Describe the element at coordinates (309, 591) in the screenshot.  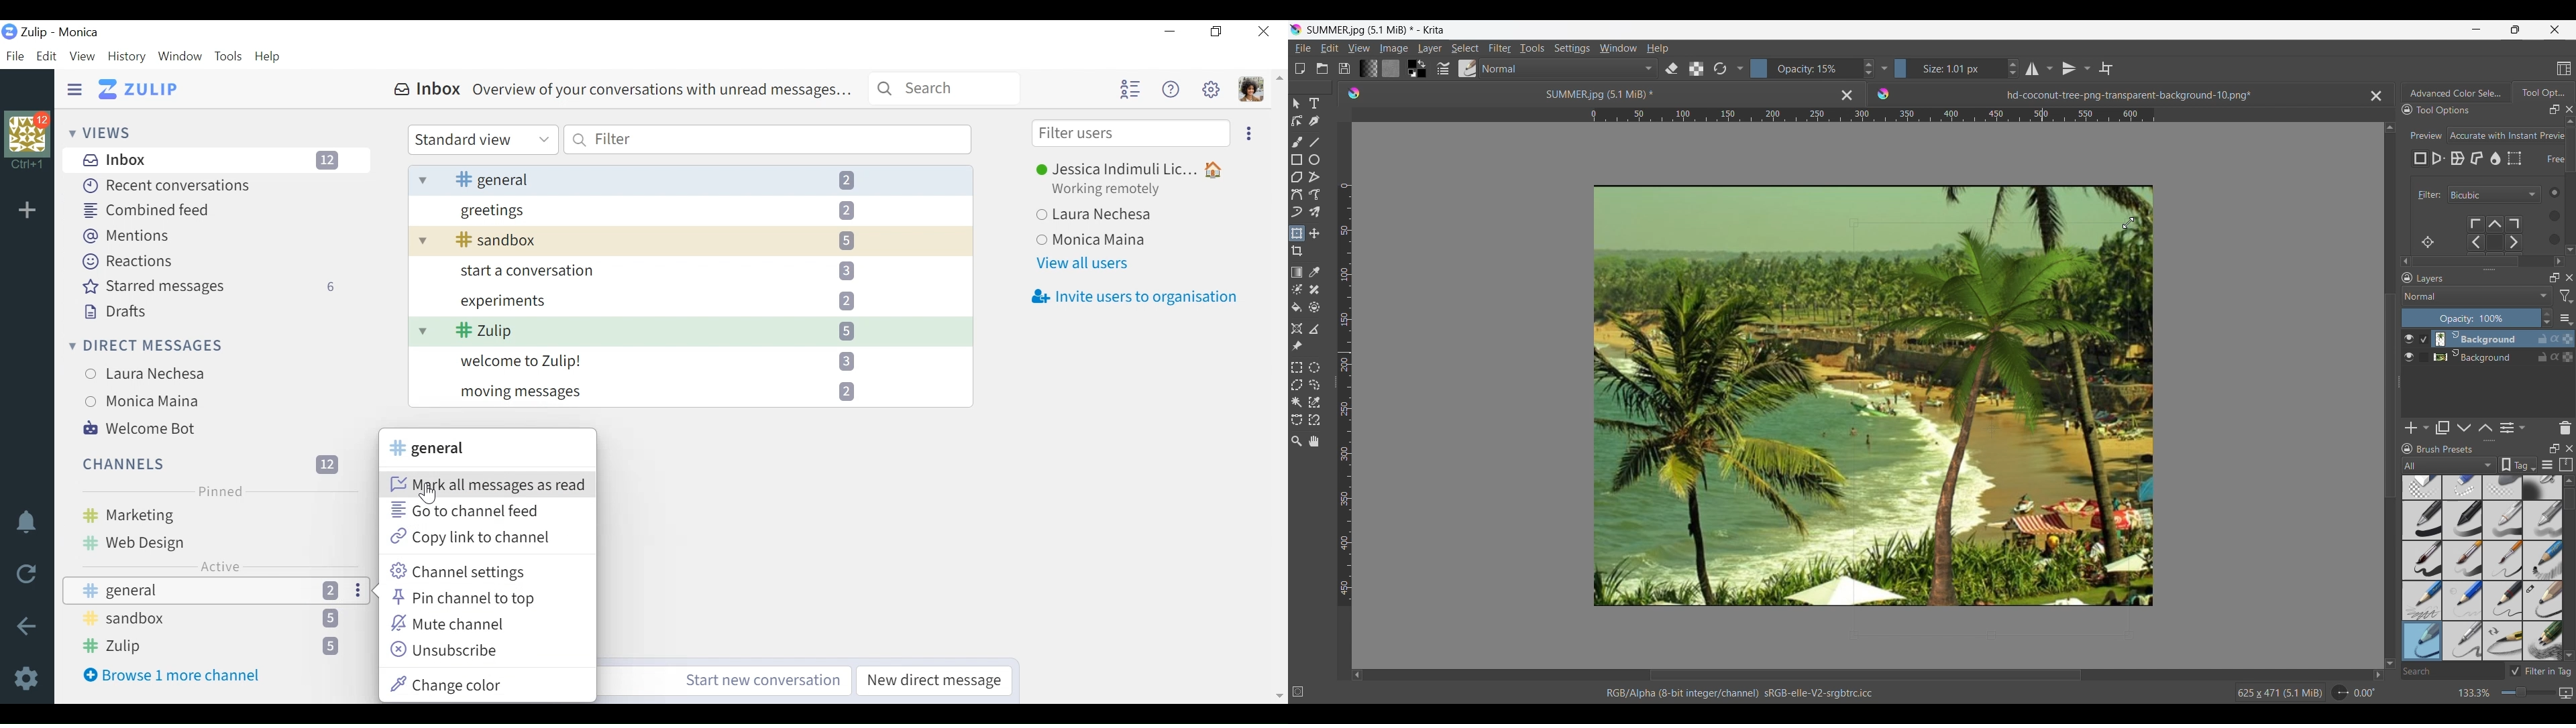
I see `New topic` at that location.